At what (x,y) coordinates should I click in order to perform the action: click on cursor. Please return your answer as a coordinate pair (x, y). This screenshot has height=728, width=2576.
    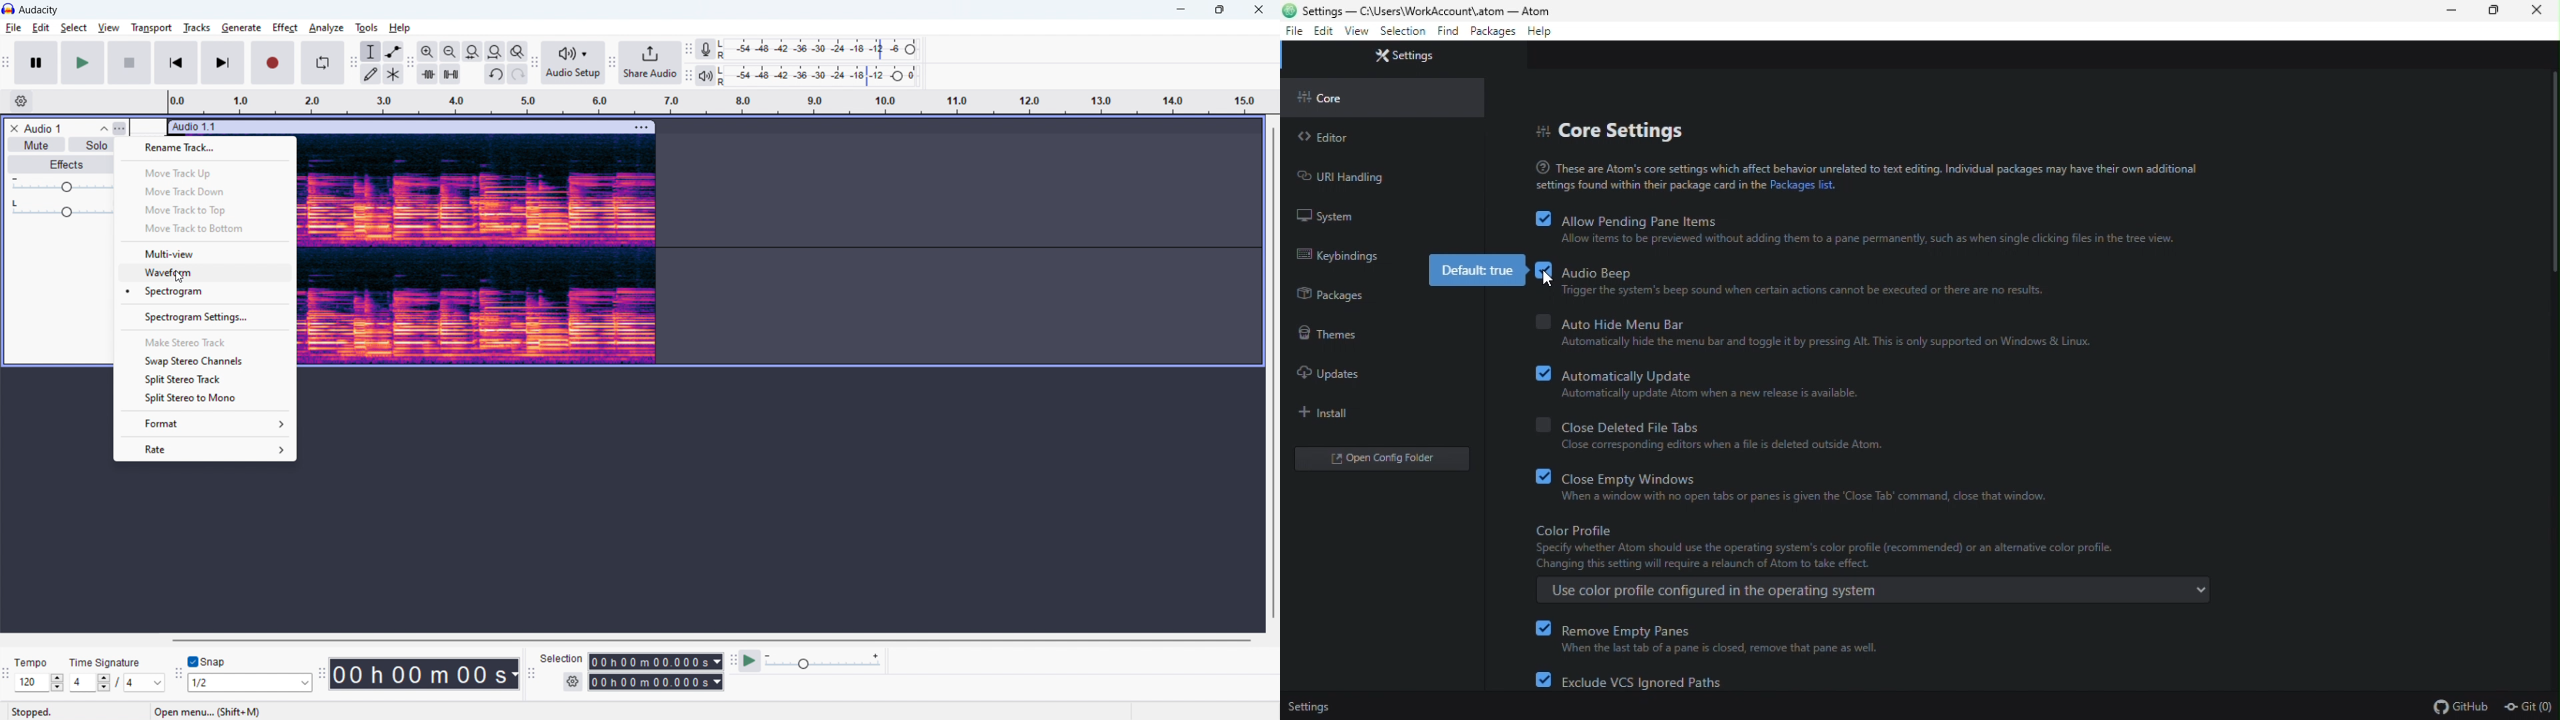
    Looking at the image, I should click on (179, 279).